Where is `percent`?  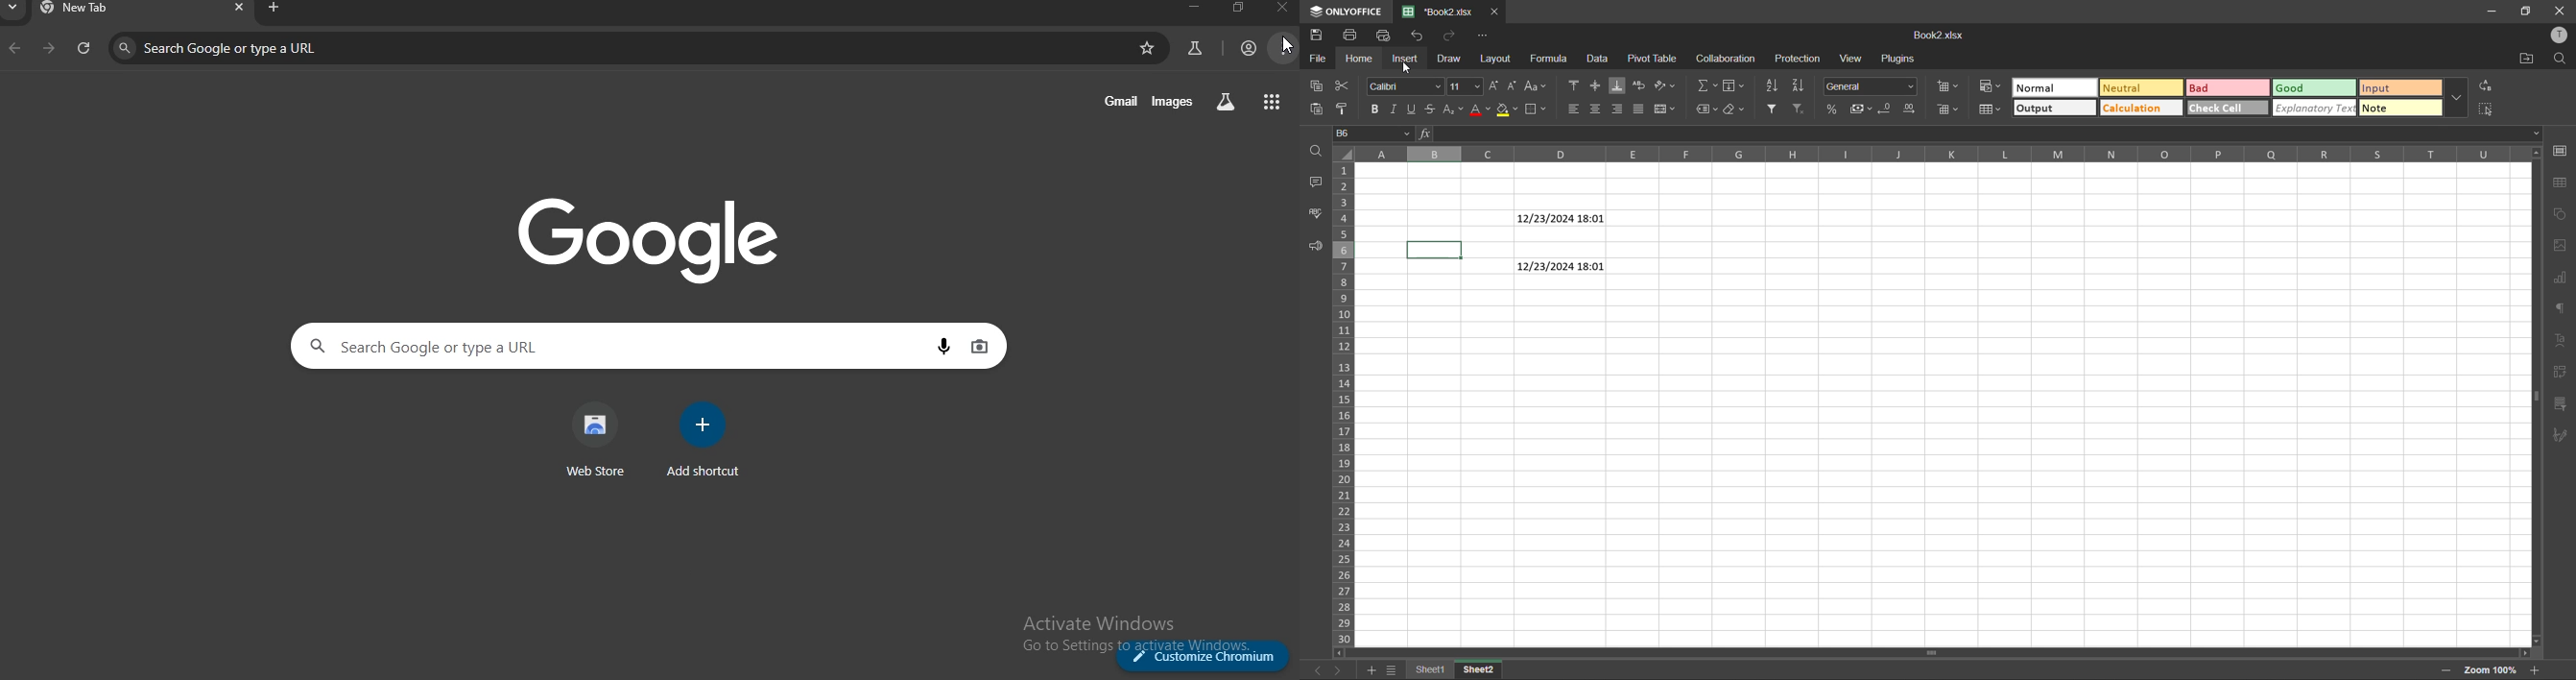 percent is located at coordinates (1837, 110).